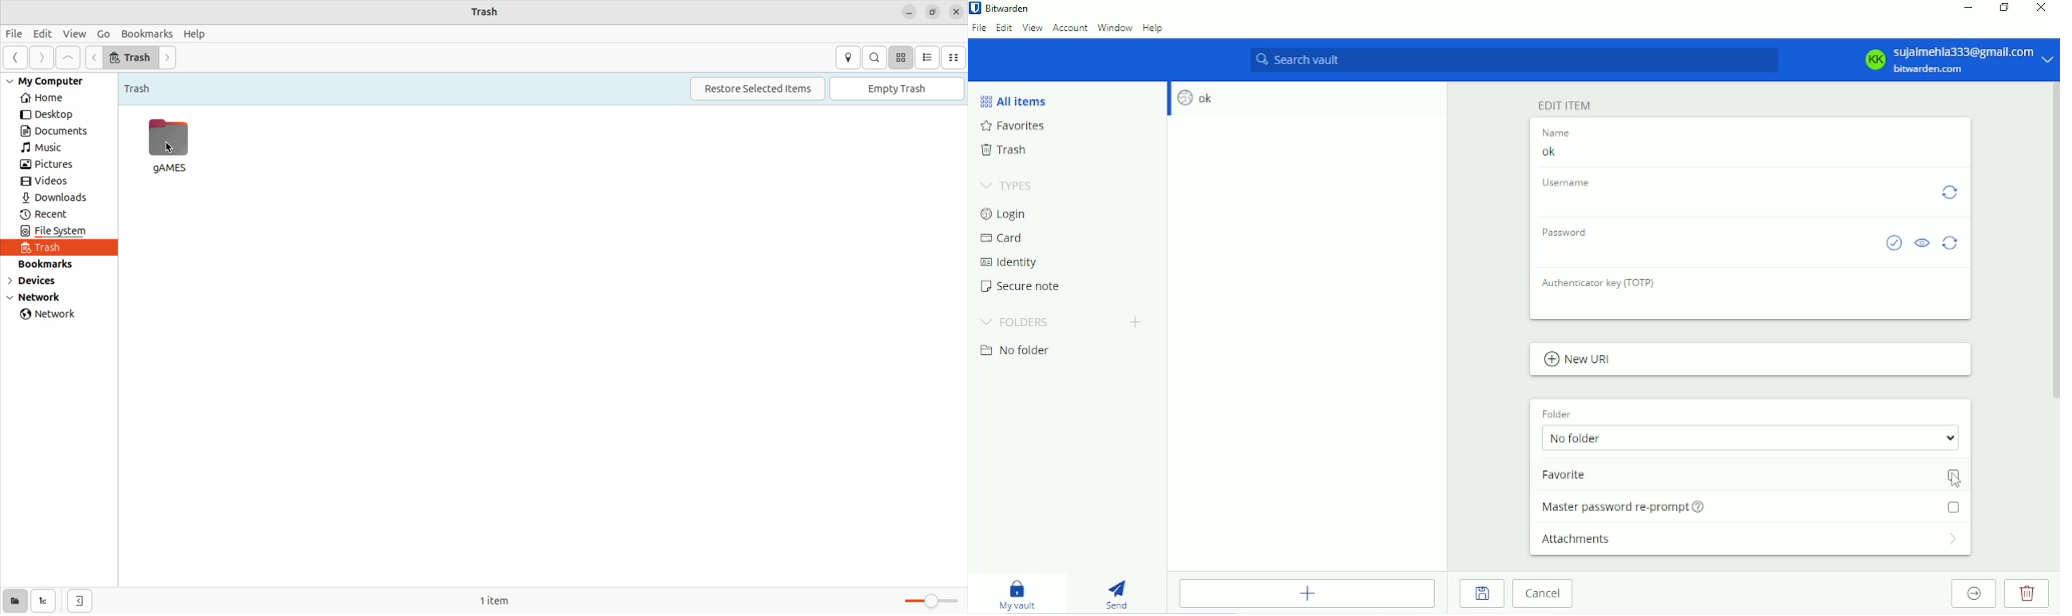  Describe the element at coordinates (2055, 241) in the screenshot. I see `scrollbar` at that location.